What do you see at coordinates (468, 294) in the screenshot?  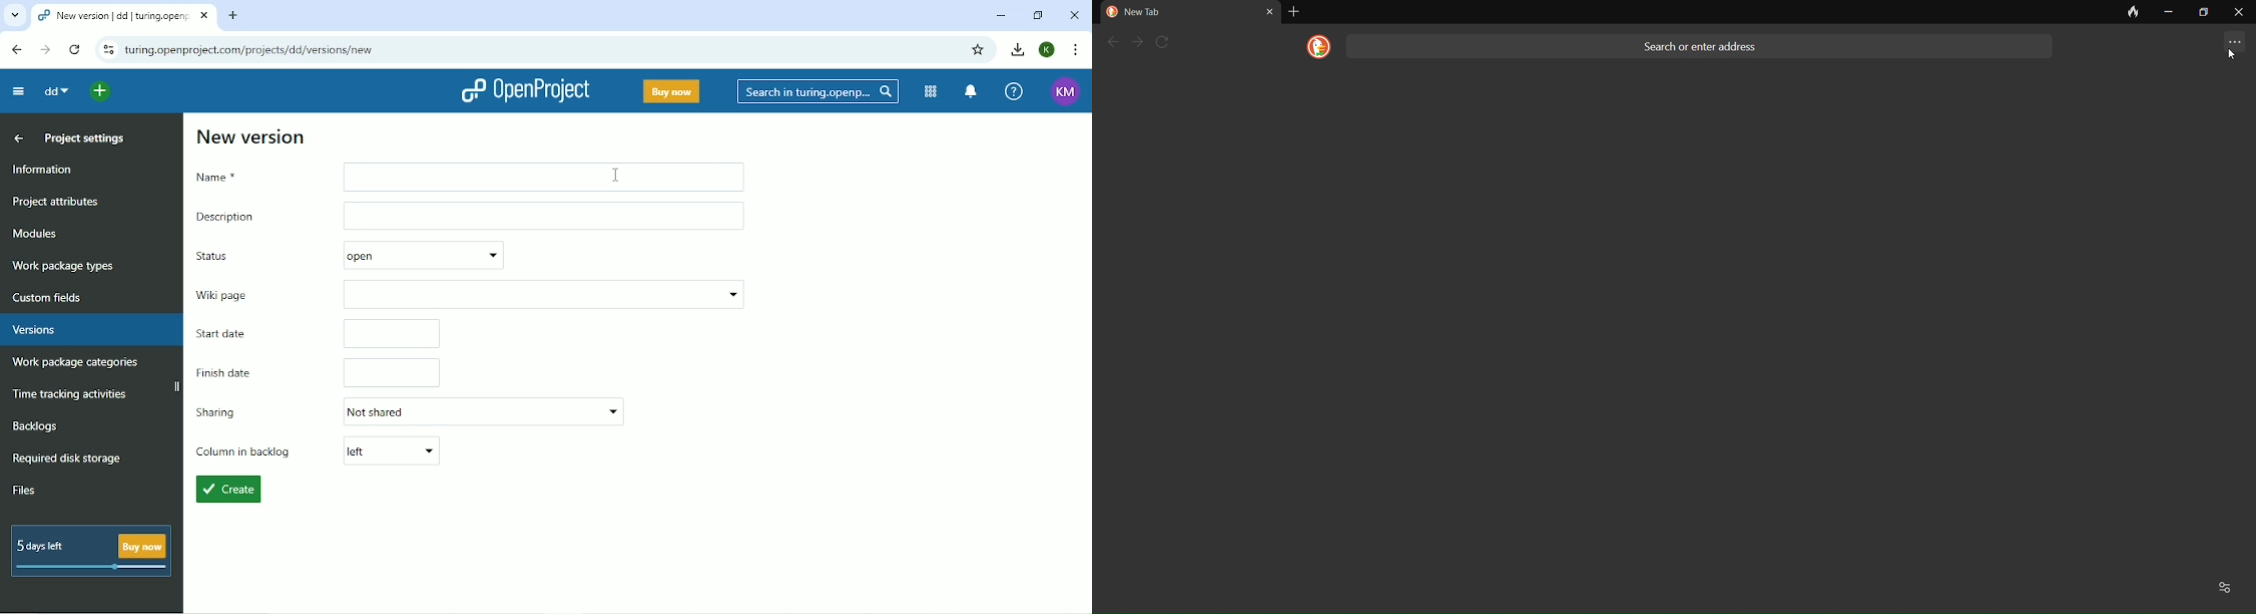 I see `Wiki page` at bounding box center [468, 294].